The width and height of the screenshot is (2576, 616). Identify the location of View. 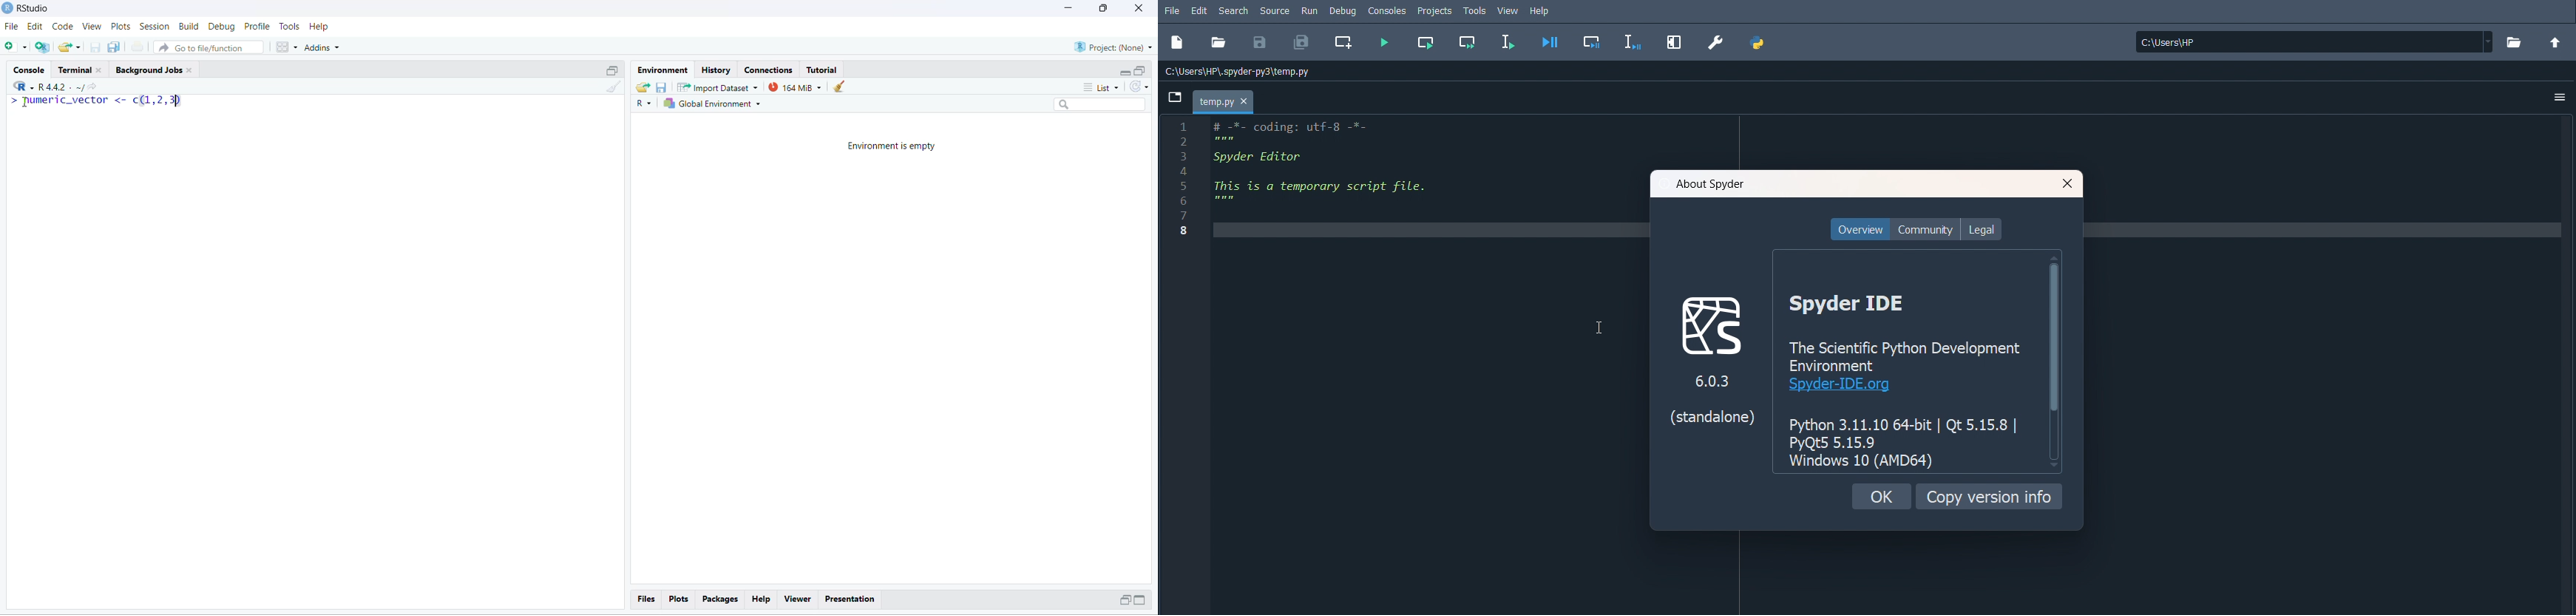
(1509, 11).